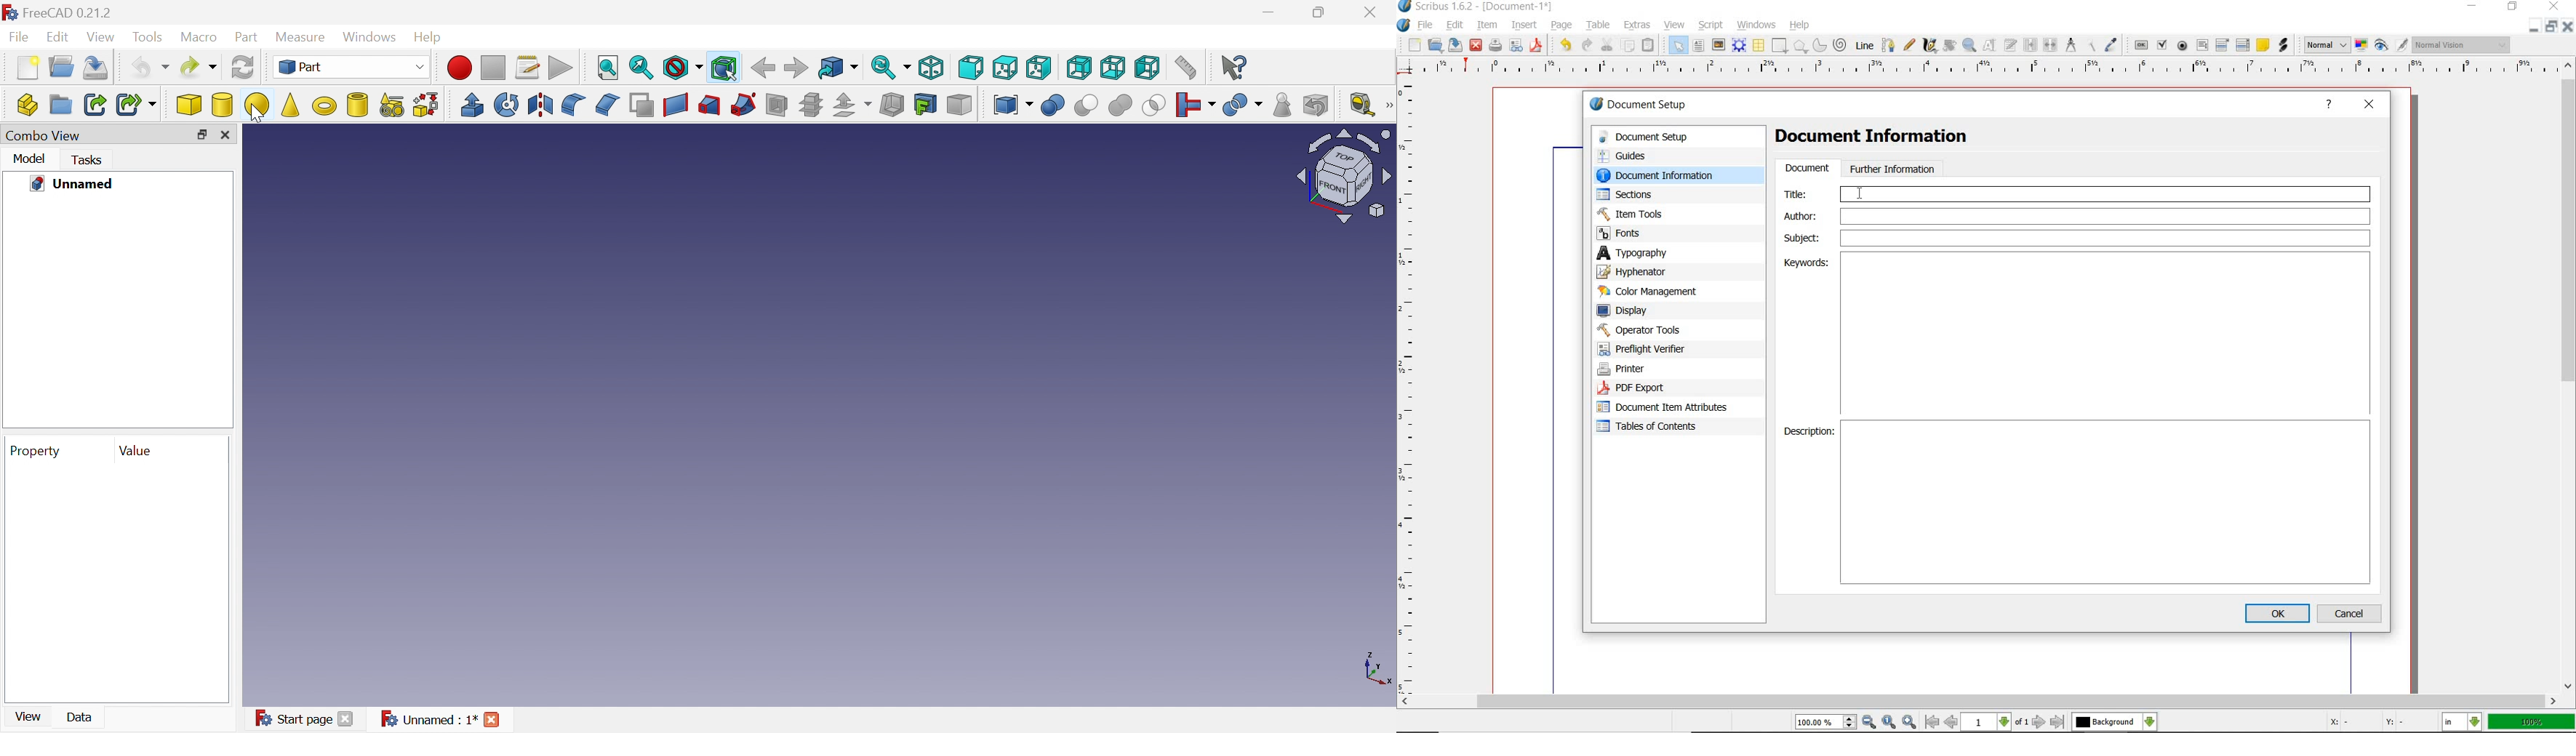 This screenshot has width=2576, height=756. Describe the element at coordinates (1669, 175) in the screenshot. I see `document information` at that location.